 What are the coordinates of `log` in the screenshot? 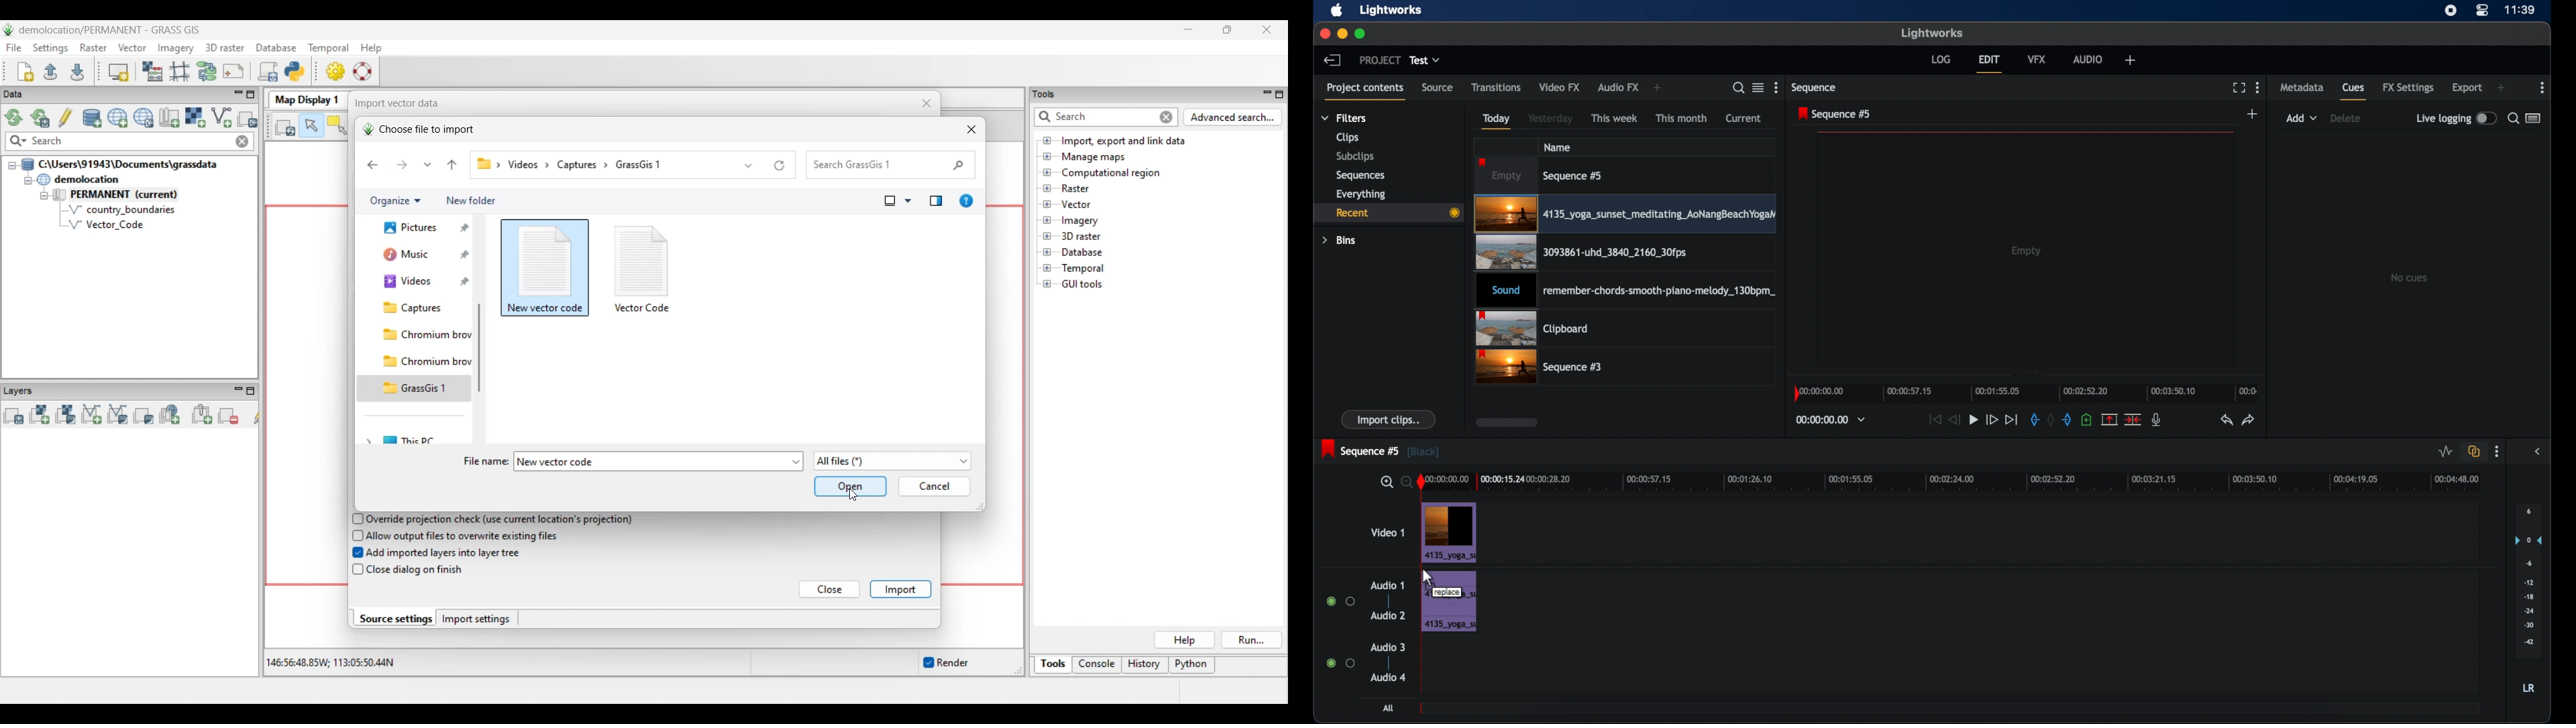 It's located at (1941, 60).